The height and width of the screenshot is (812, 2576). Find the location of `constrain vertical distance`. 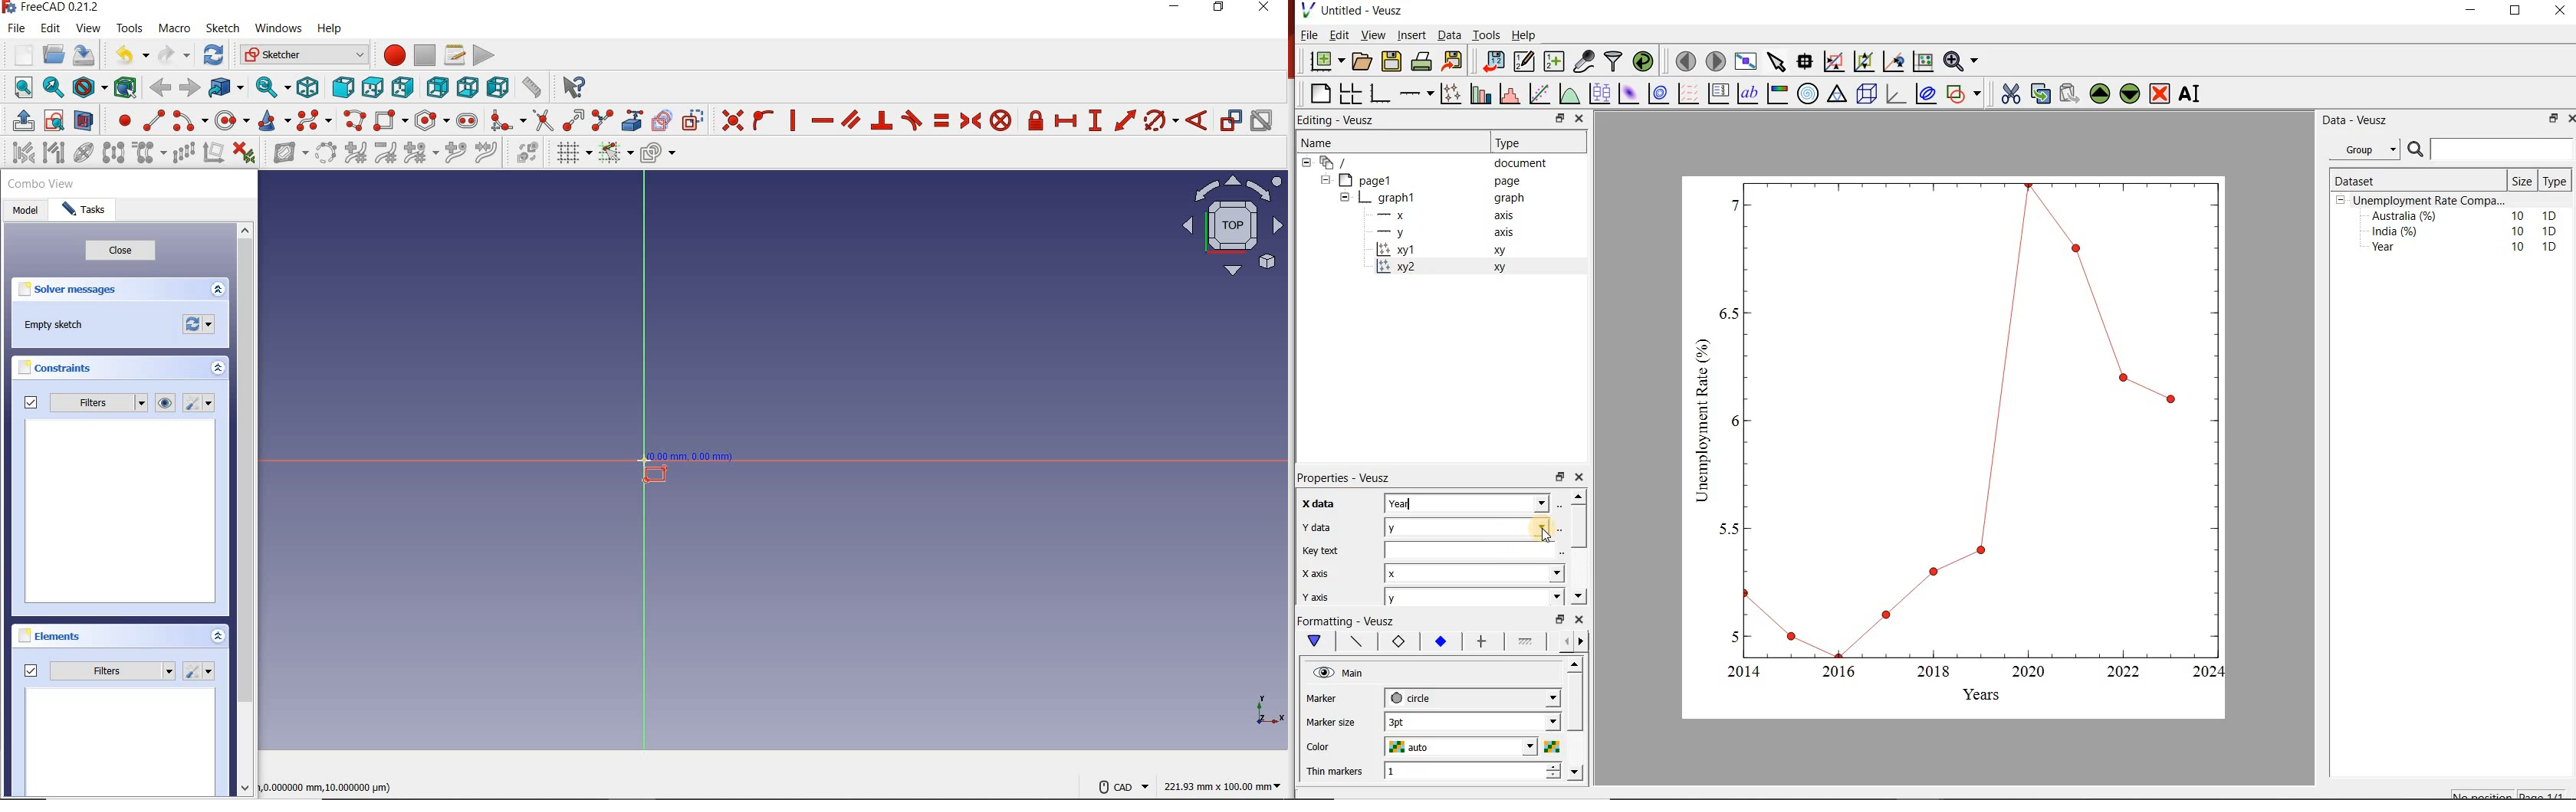

constrain vertical distance is located at coordinates (1097, 122).